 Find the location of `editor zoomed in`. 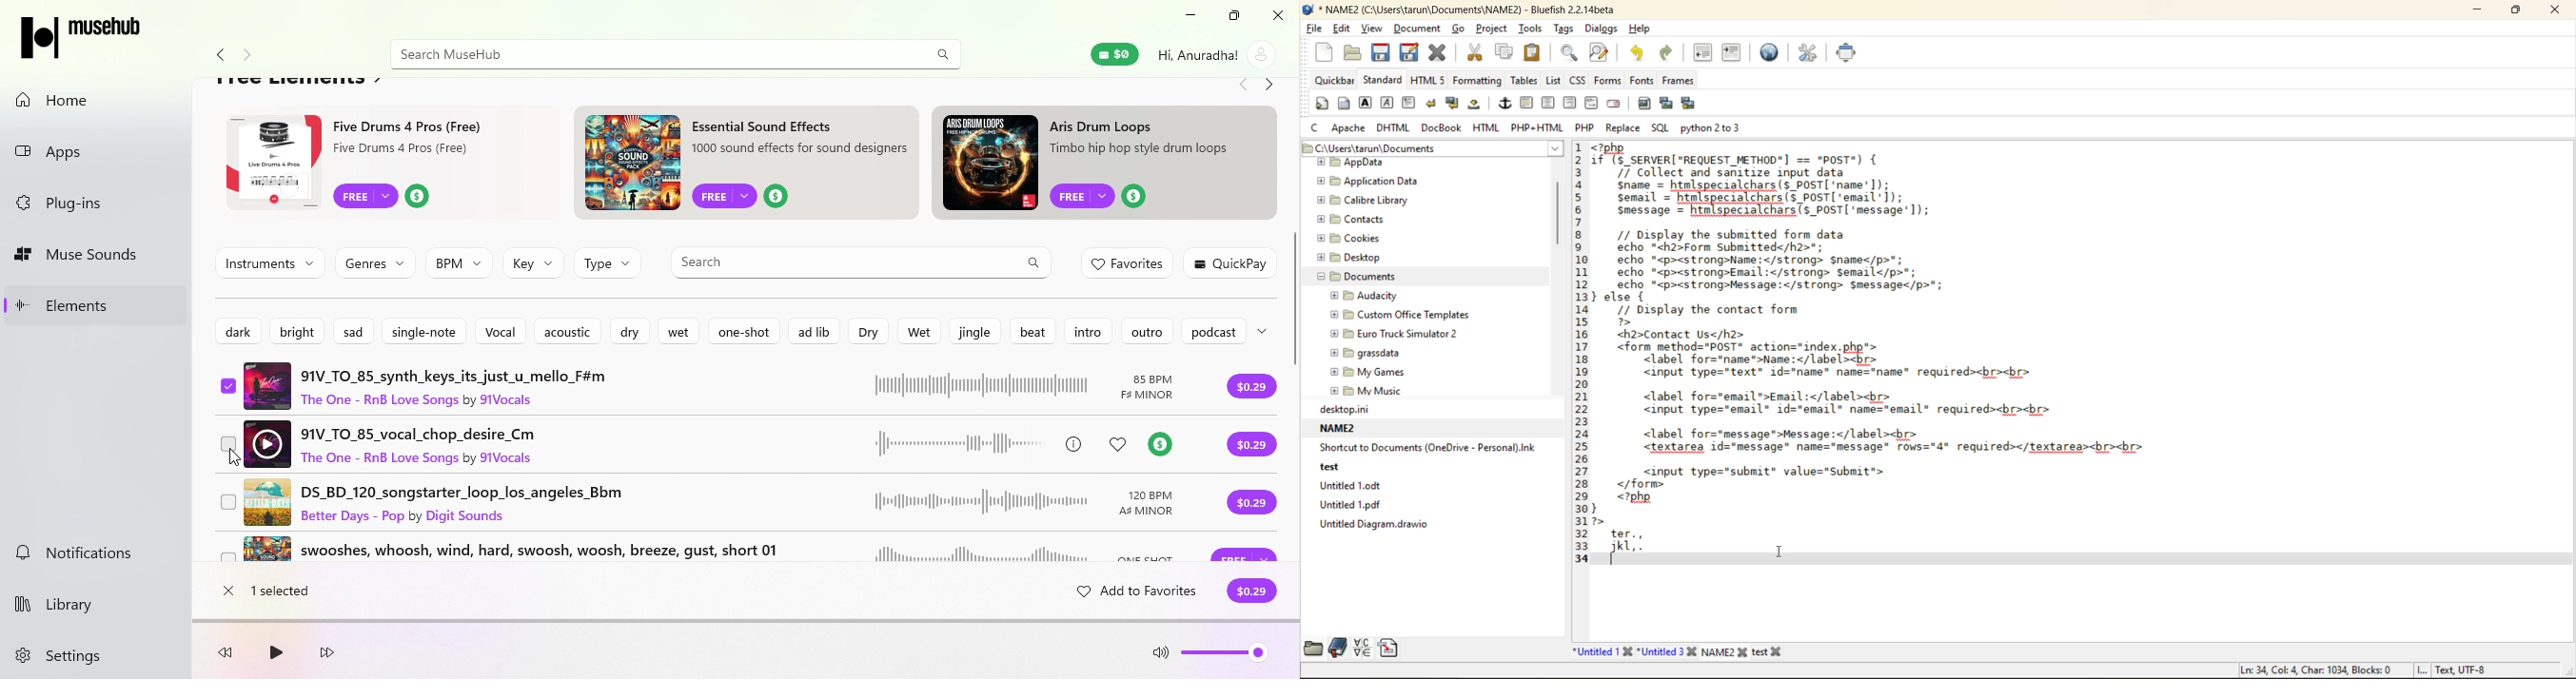

editor zoomed in is located at coordinates (1902, 355).